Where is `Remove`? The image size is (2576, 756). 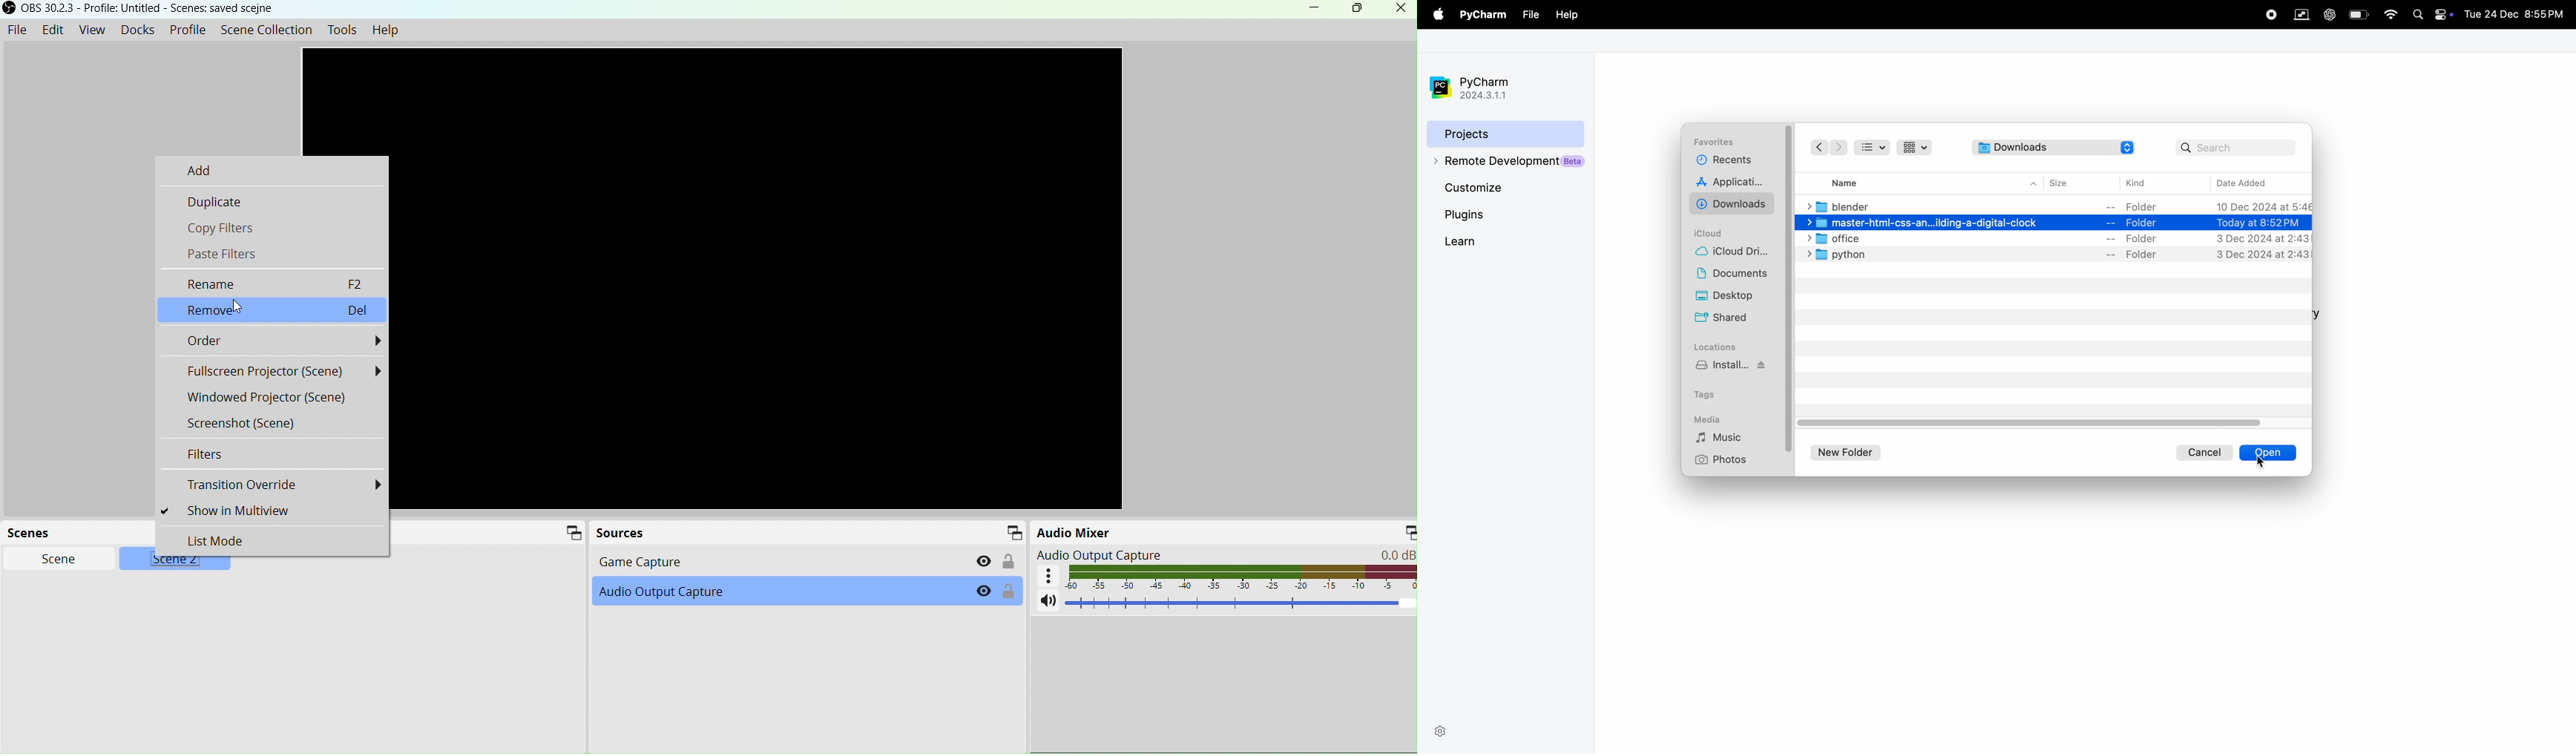 Remove is located at coordinates (273, 309).